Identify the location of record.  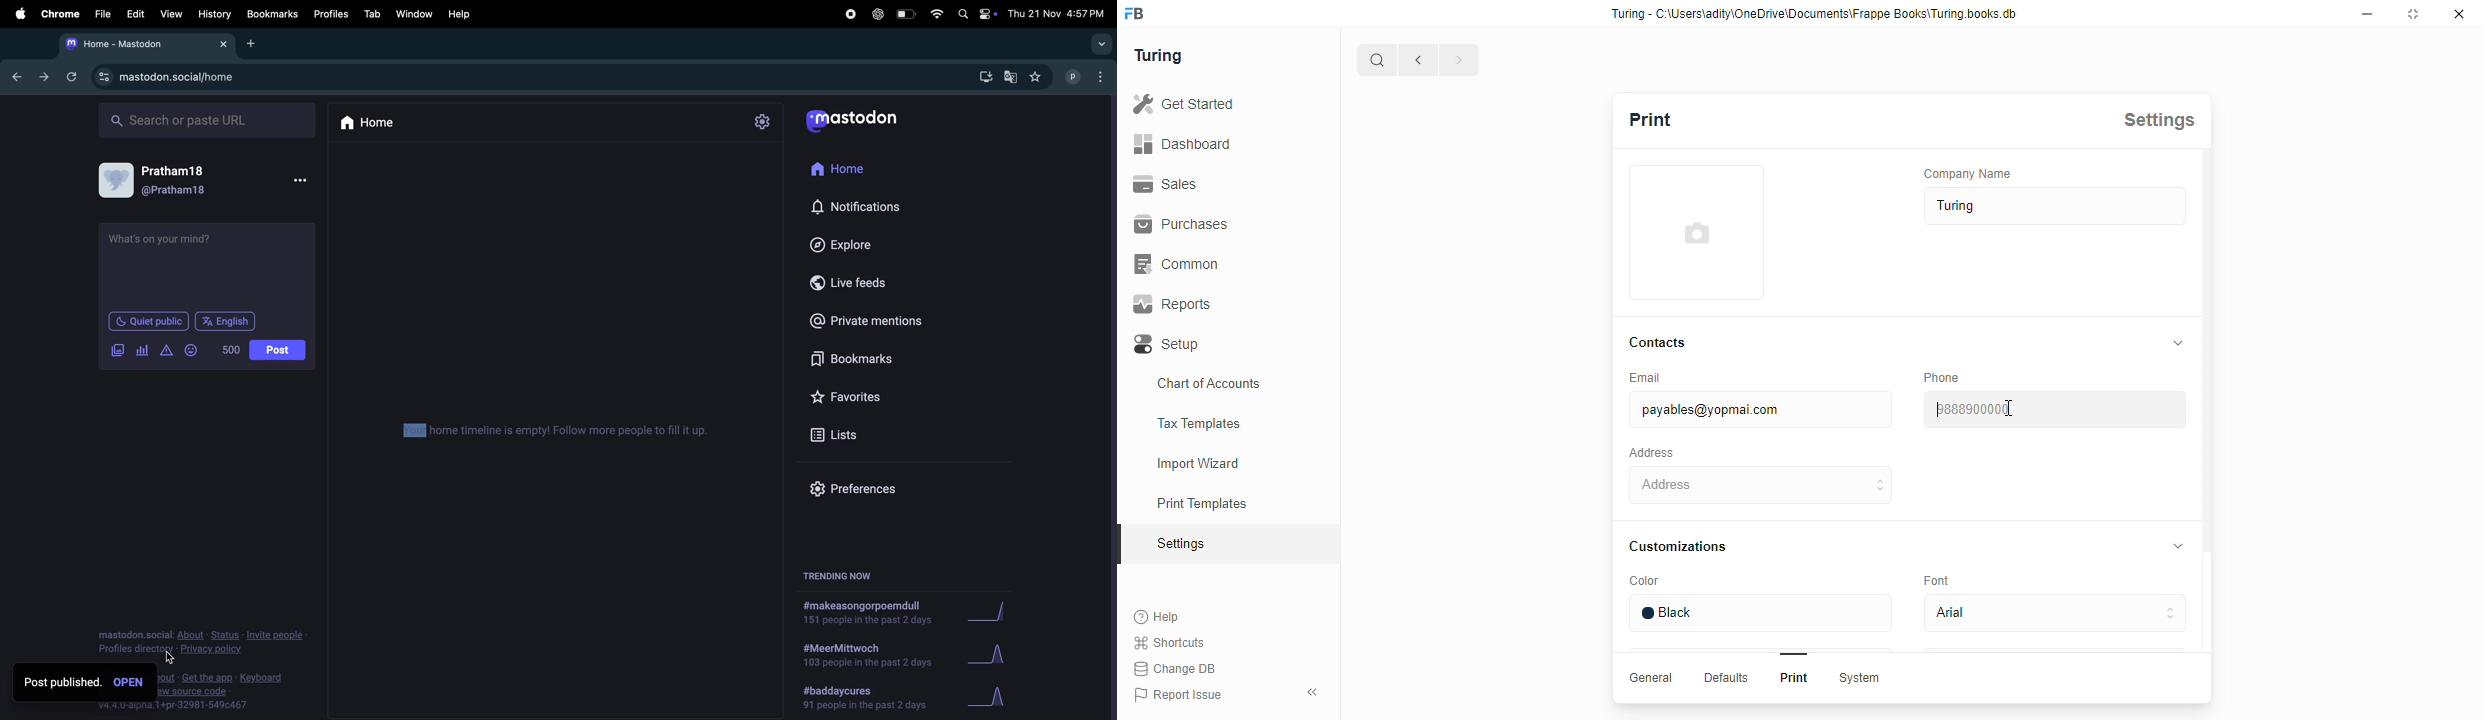
(850, 14).